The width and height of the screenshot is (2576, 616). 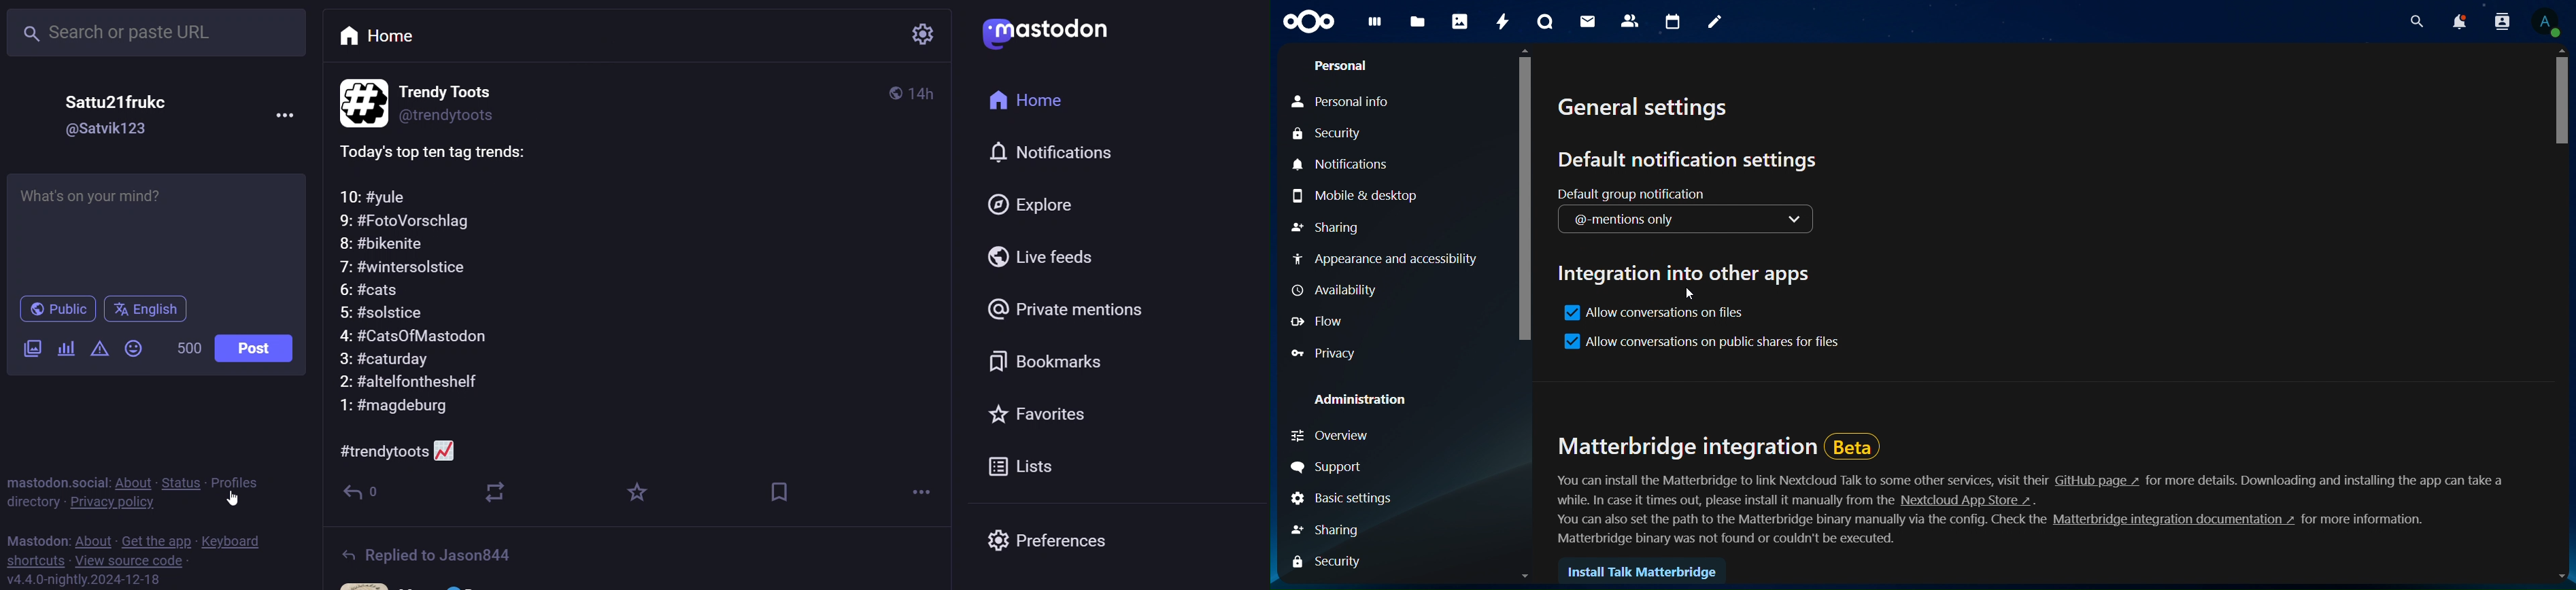 I want to click on 4h, so click(x=933, y=87).